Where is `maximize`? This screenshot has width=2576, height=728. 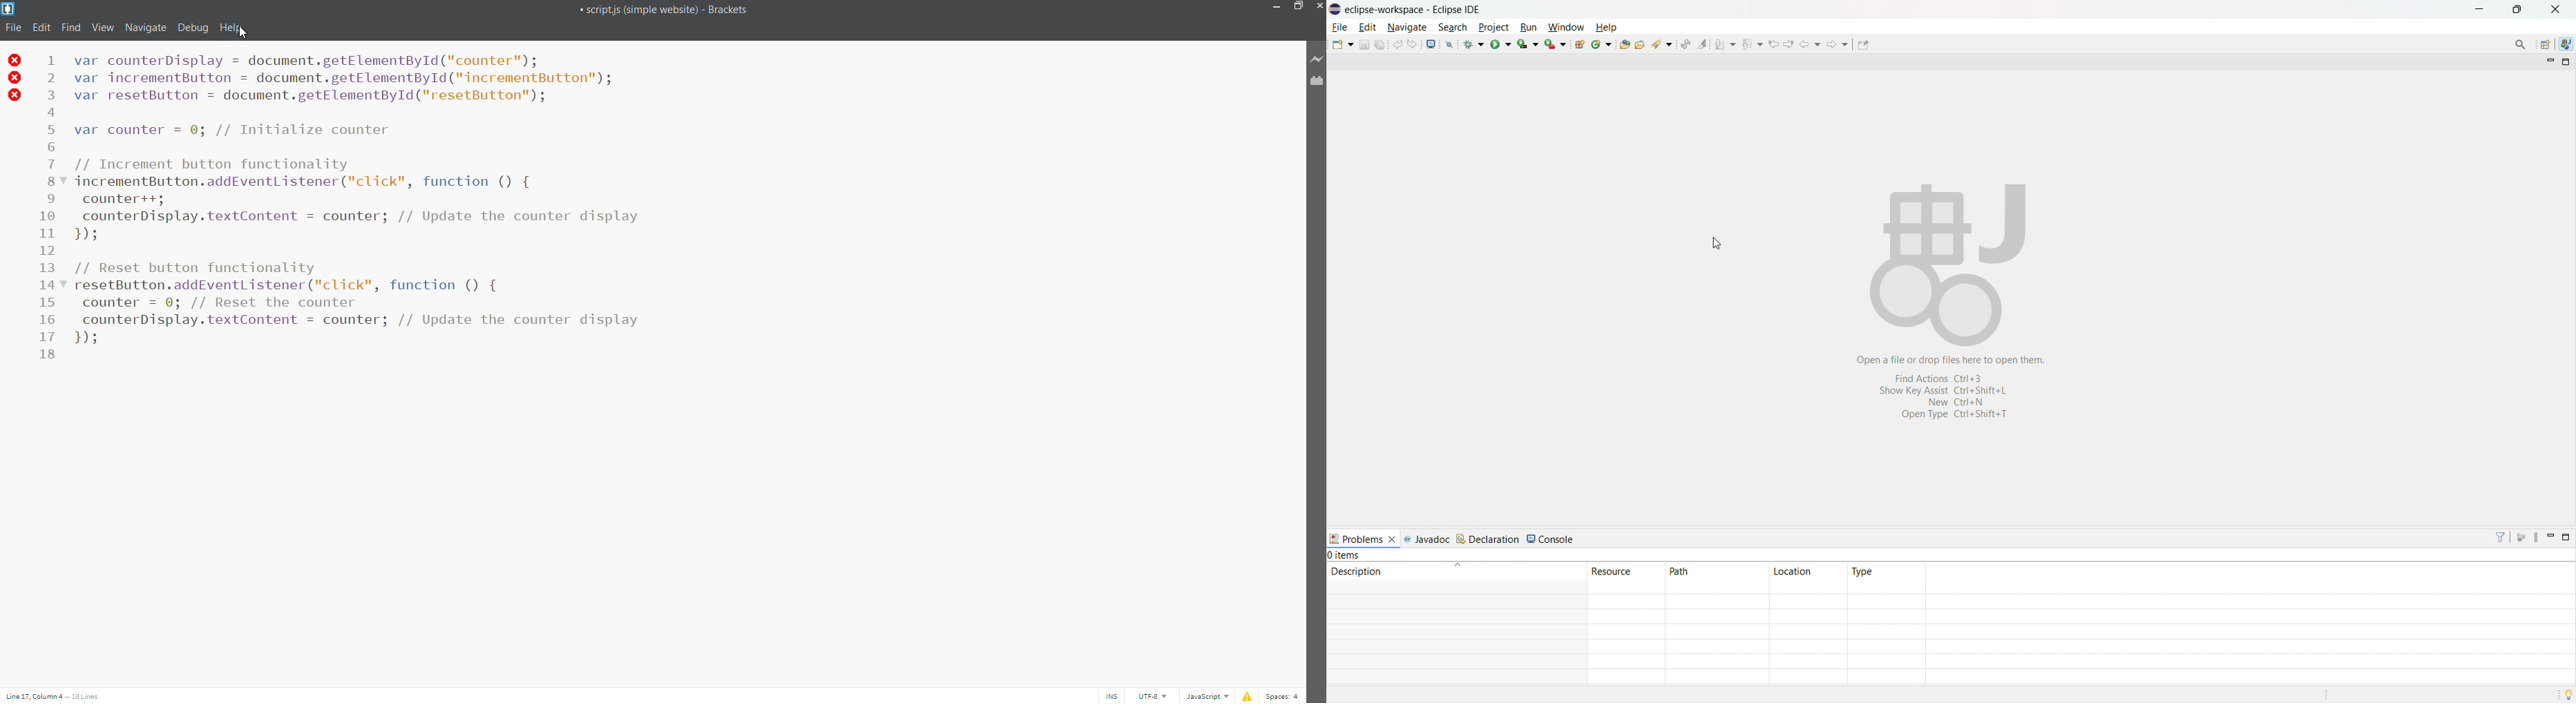
maximize is located at coordinates (2567, 62).